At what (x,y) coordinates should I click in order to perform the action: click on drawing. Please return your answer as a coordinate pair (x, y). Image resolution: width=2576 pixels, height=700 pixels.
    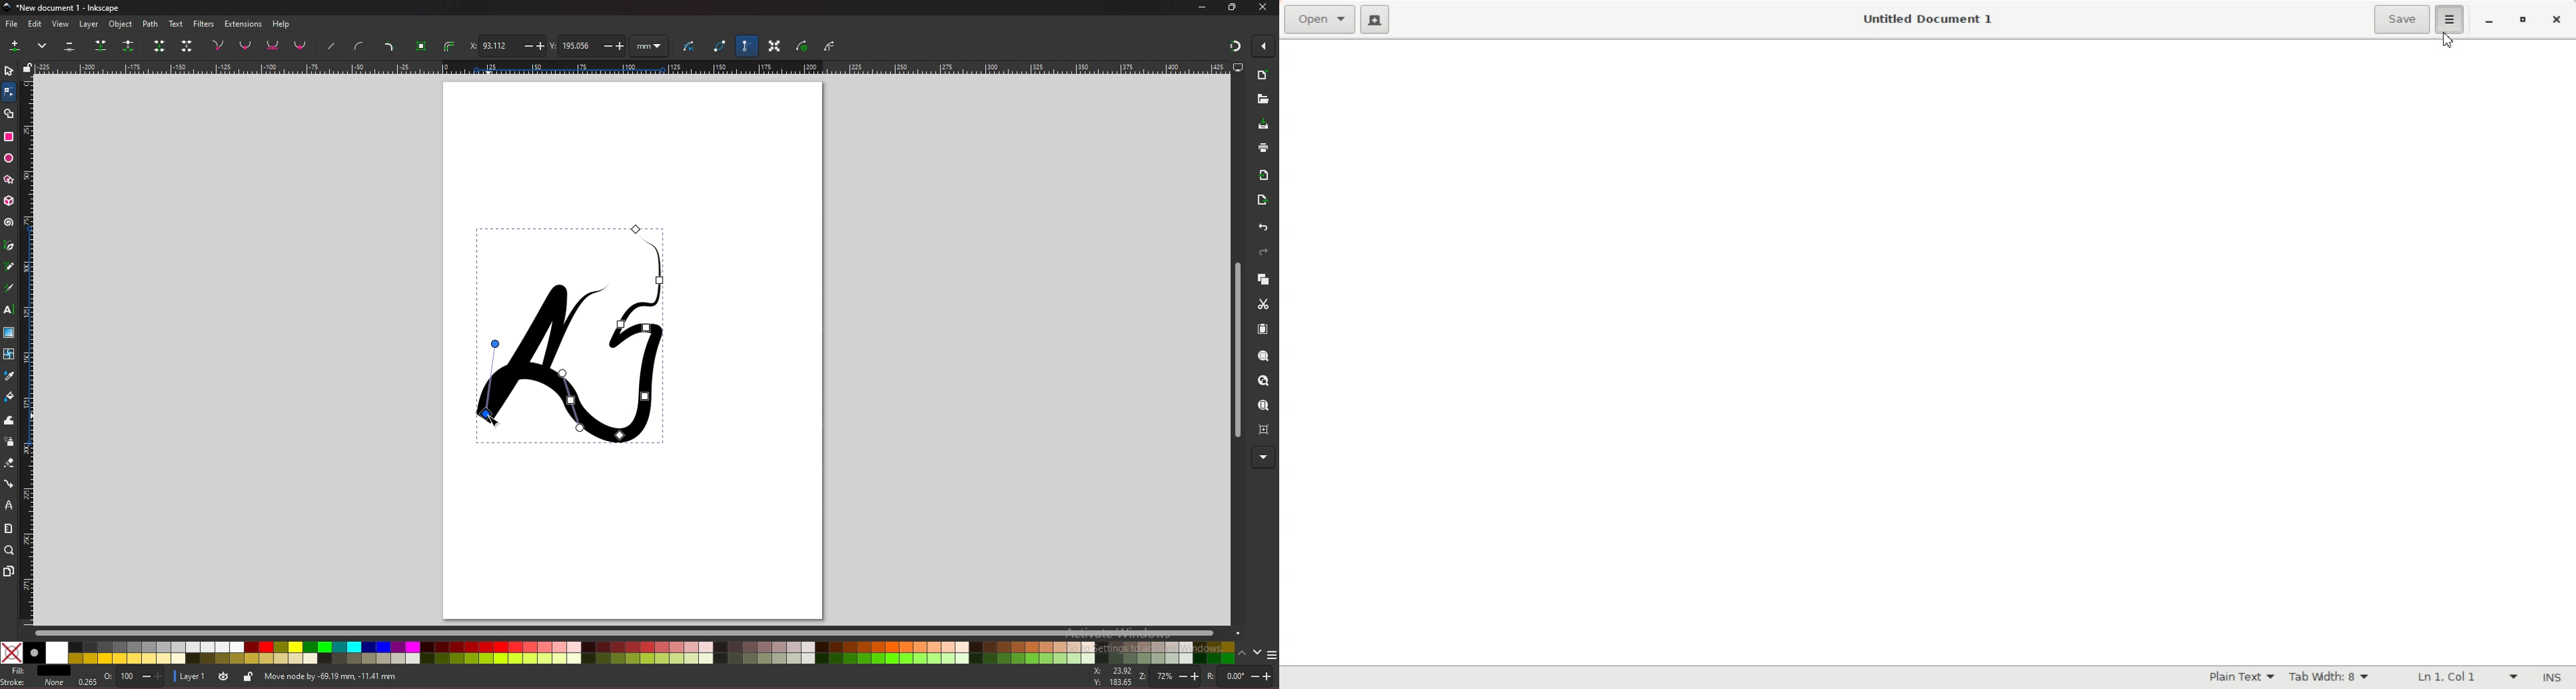
    Looking at the image, I should click on (576, 334).